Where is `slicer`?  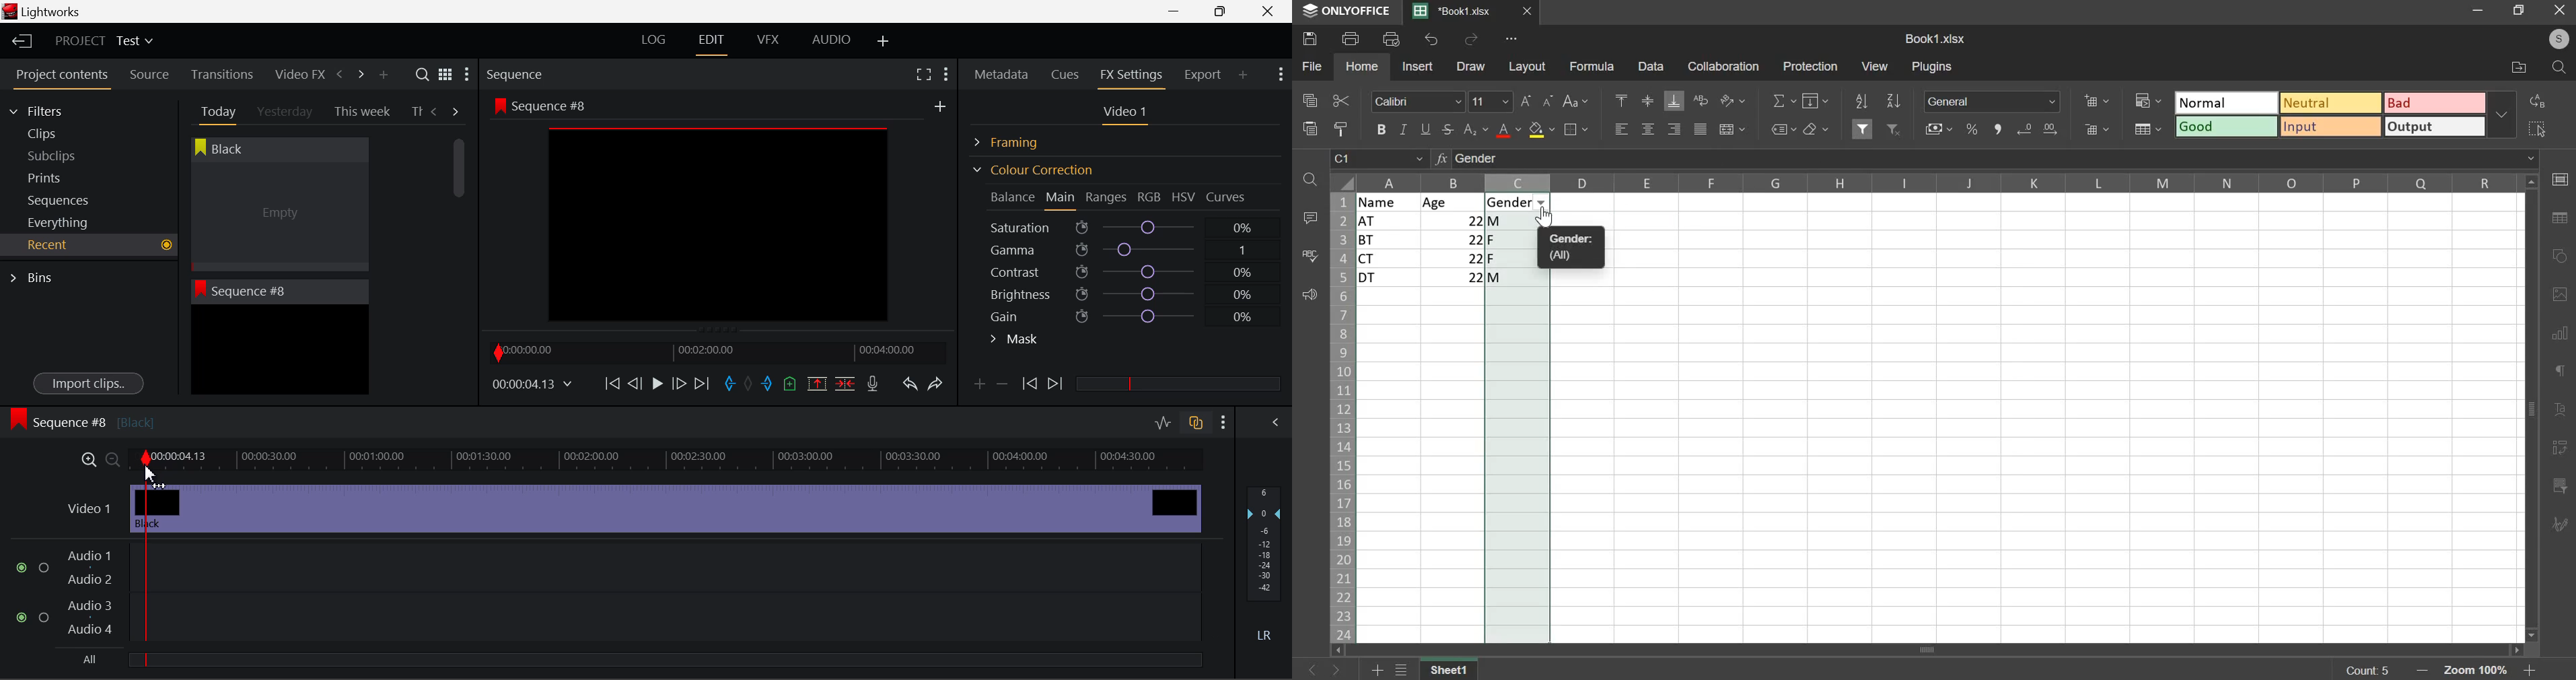
slicer is located at coordinates (2562, 486).